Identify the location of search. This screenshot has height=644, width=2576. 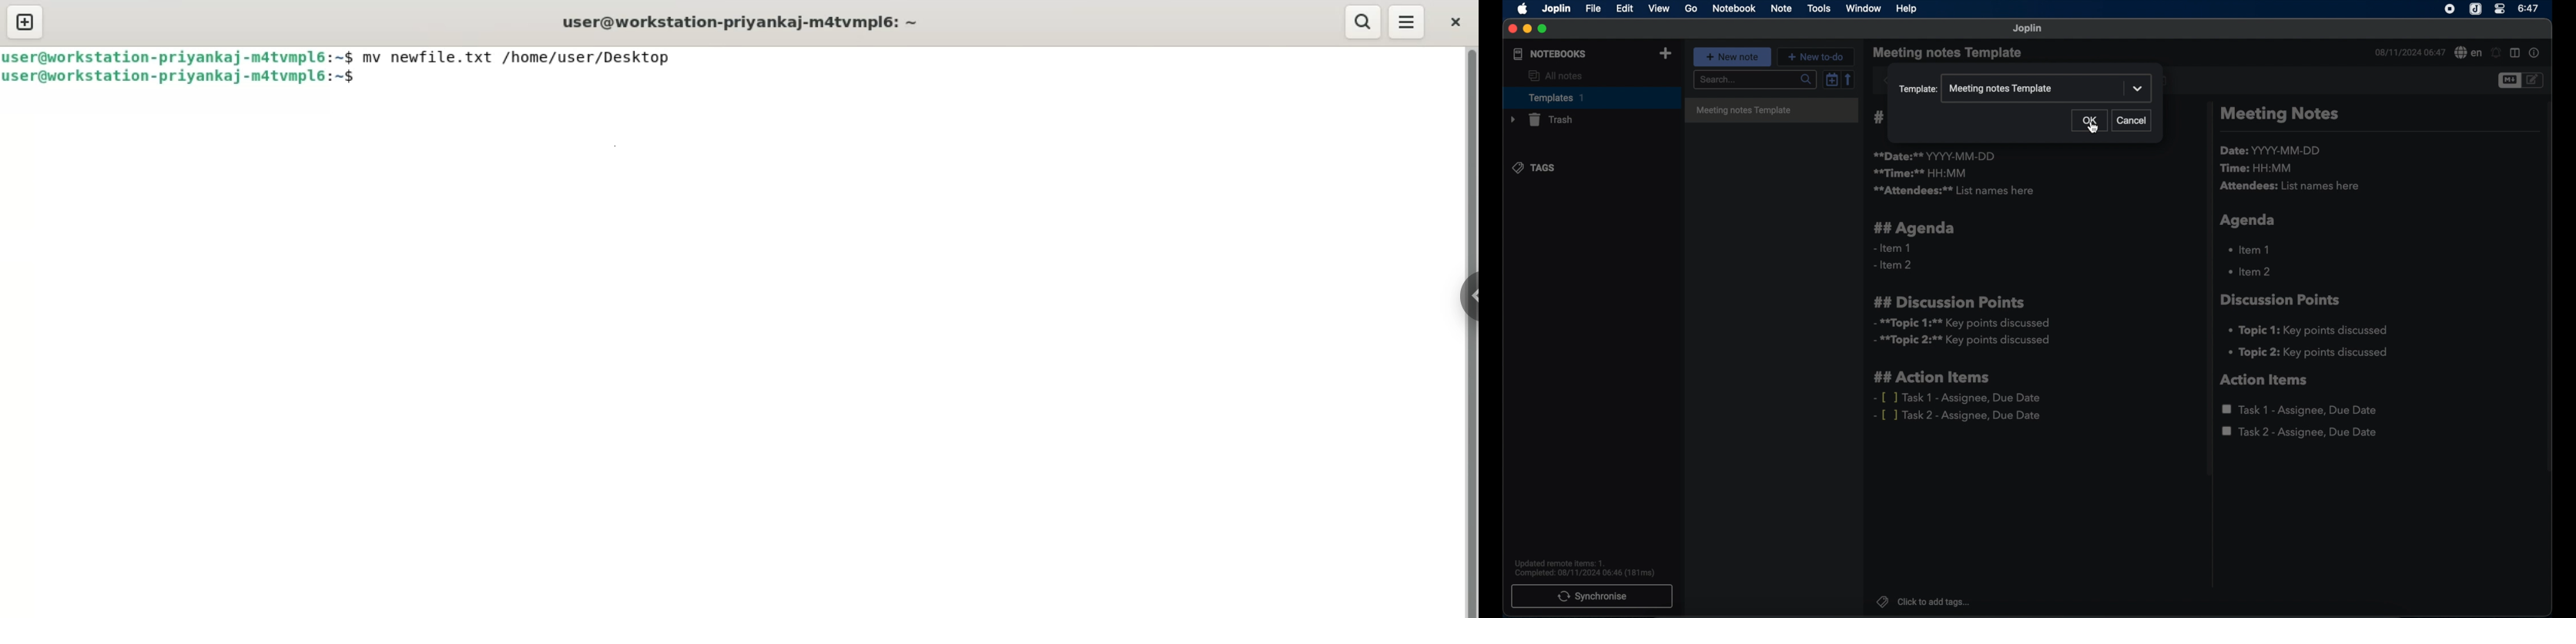
(1754, 80).